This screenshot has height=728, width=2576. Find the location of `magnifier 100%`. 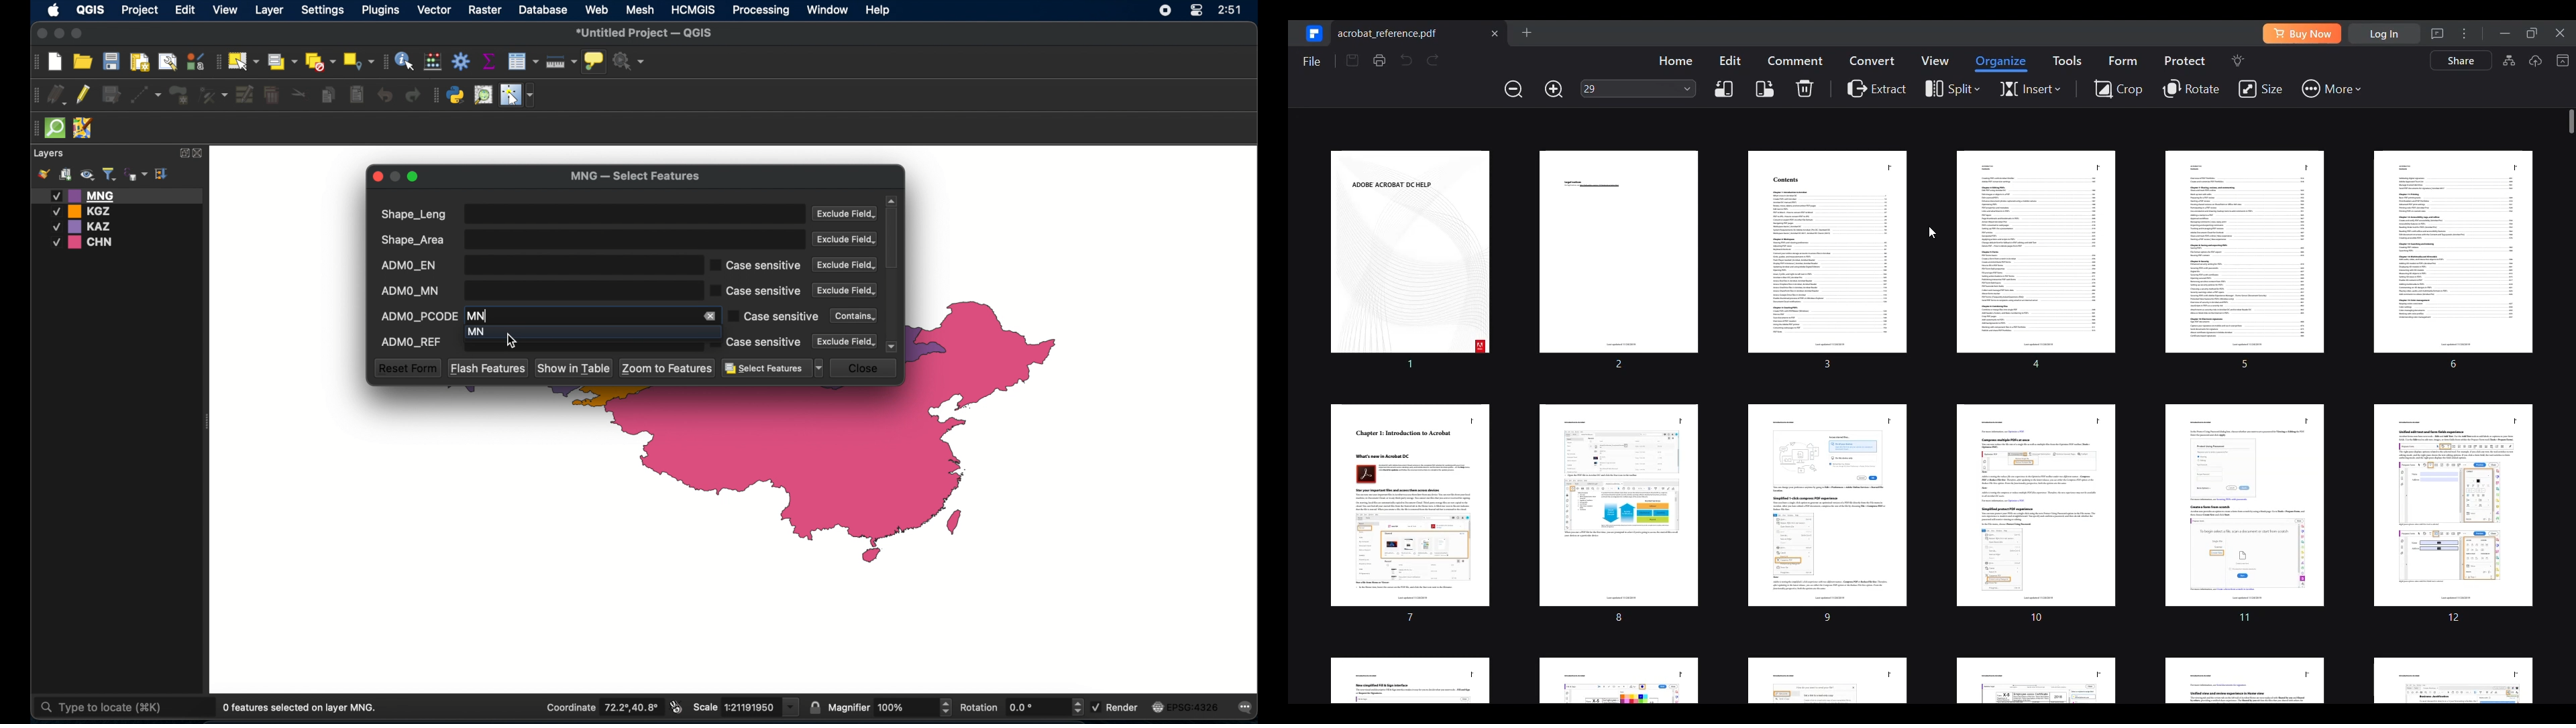

magnifier 100% is located at coordinates (890, 707).